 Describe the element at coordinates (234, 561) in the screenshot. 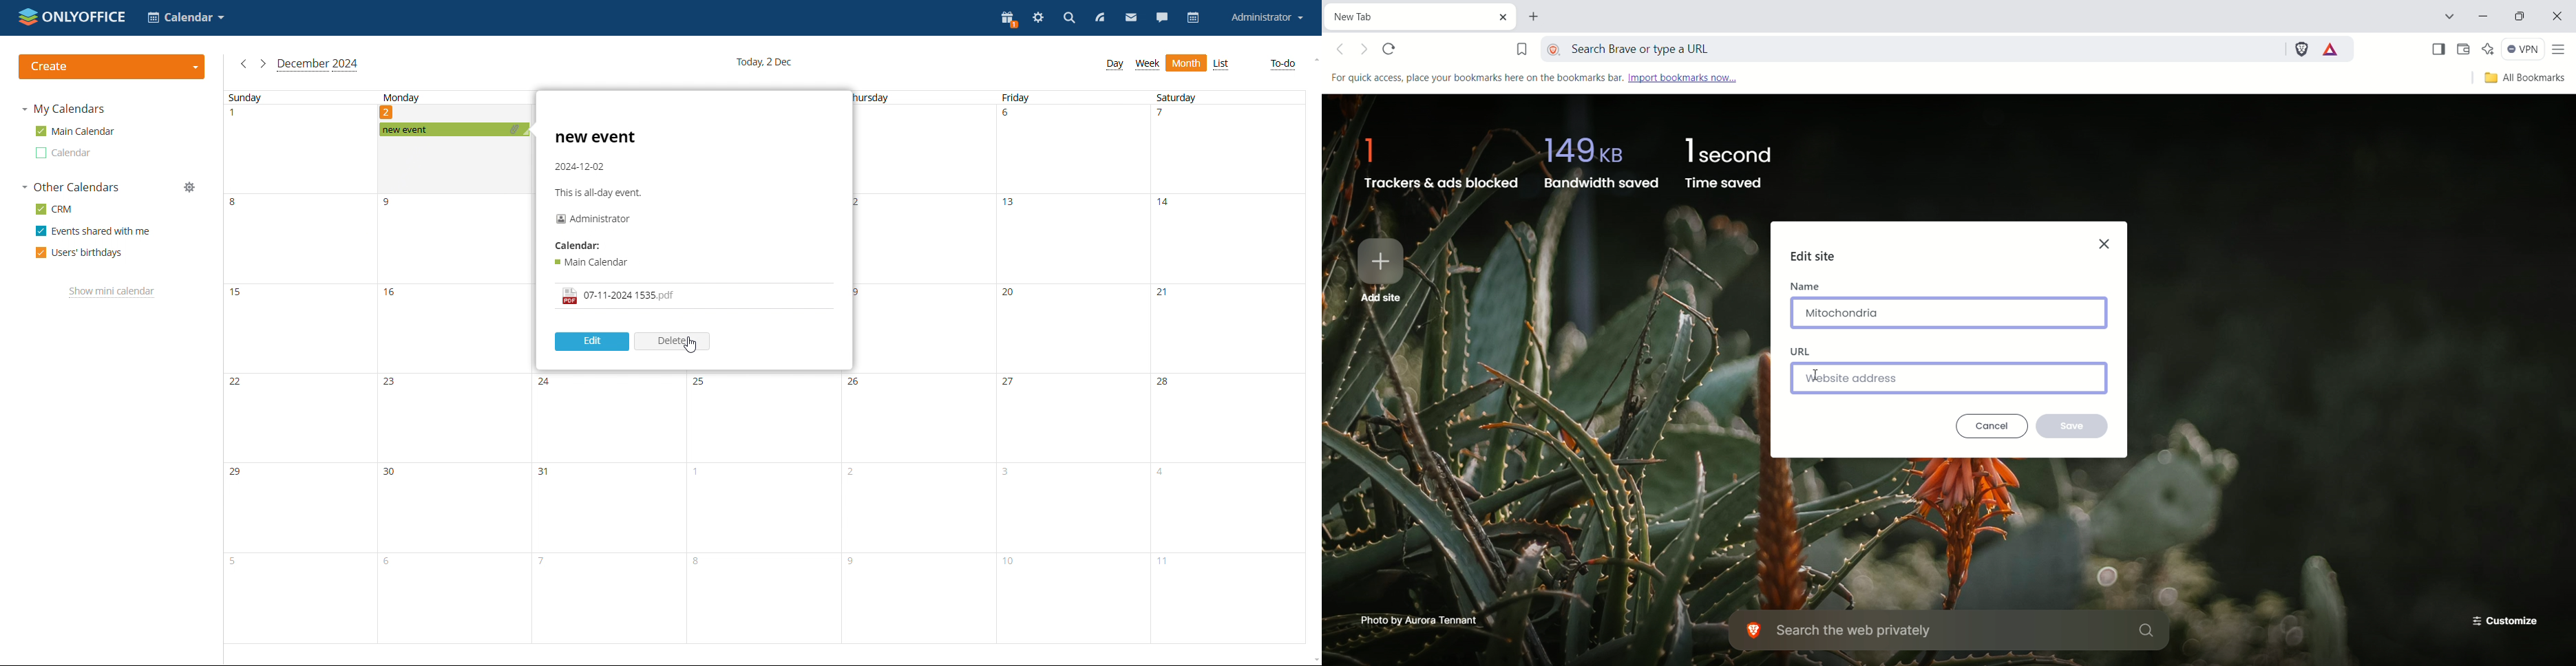

I see `5` at that location.